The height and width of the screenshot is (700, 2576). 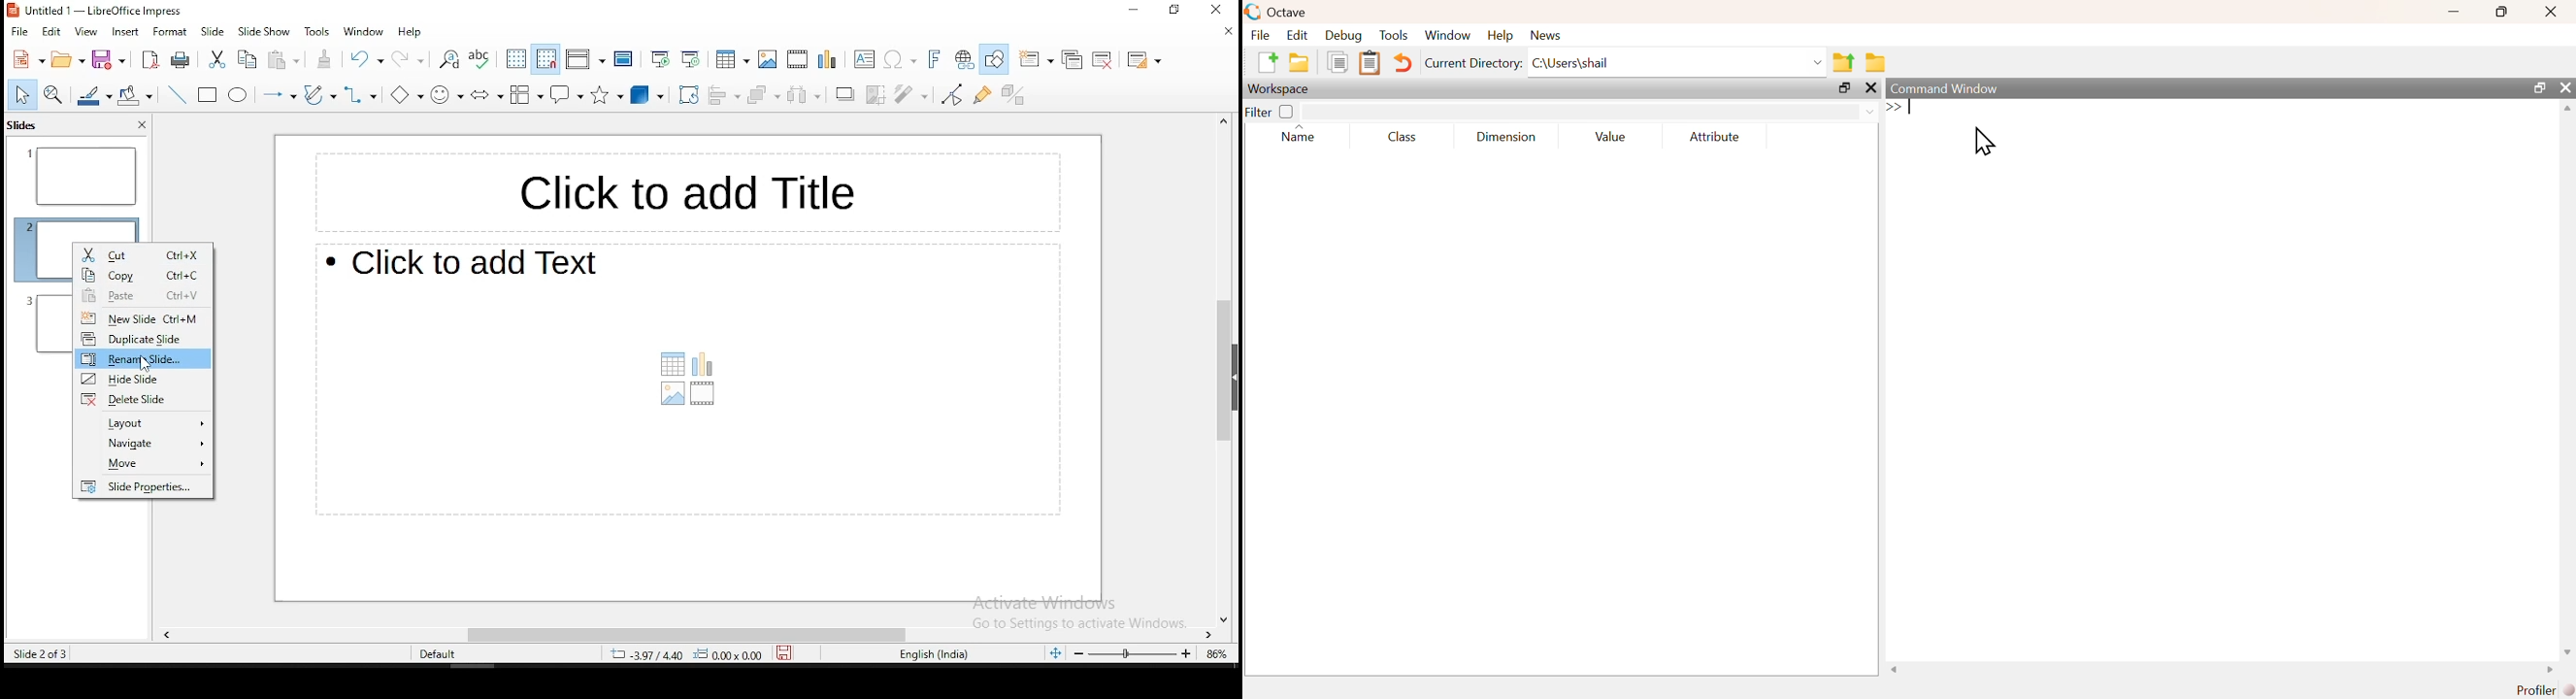 I want to click on tables, so click(x=734, y=59).